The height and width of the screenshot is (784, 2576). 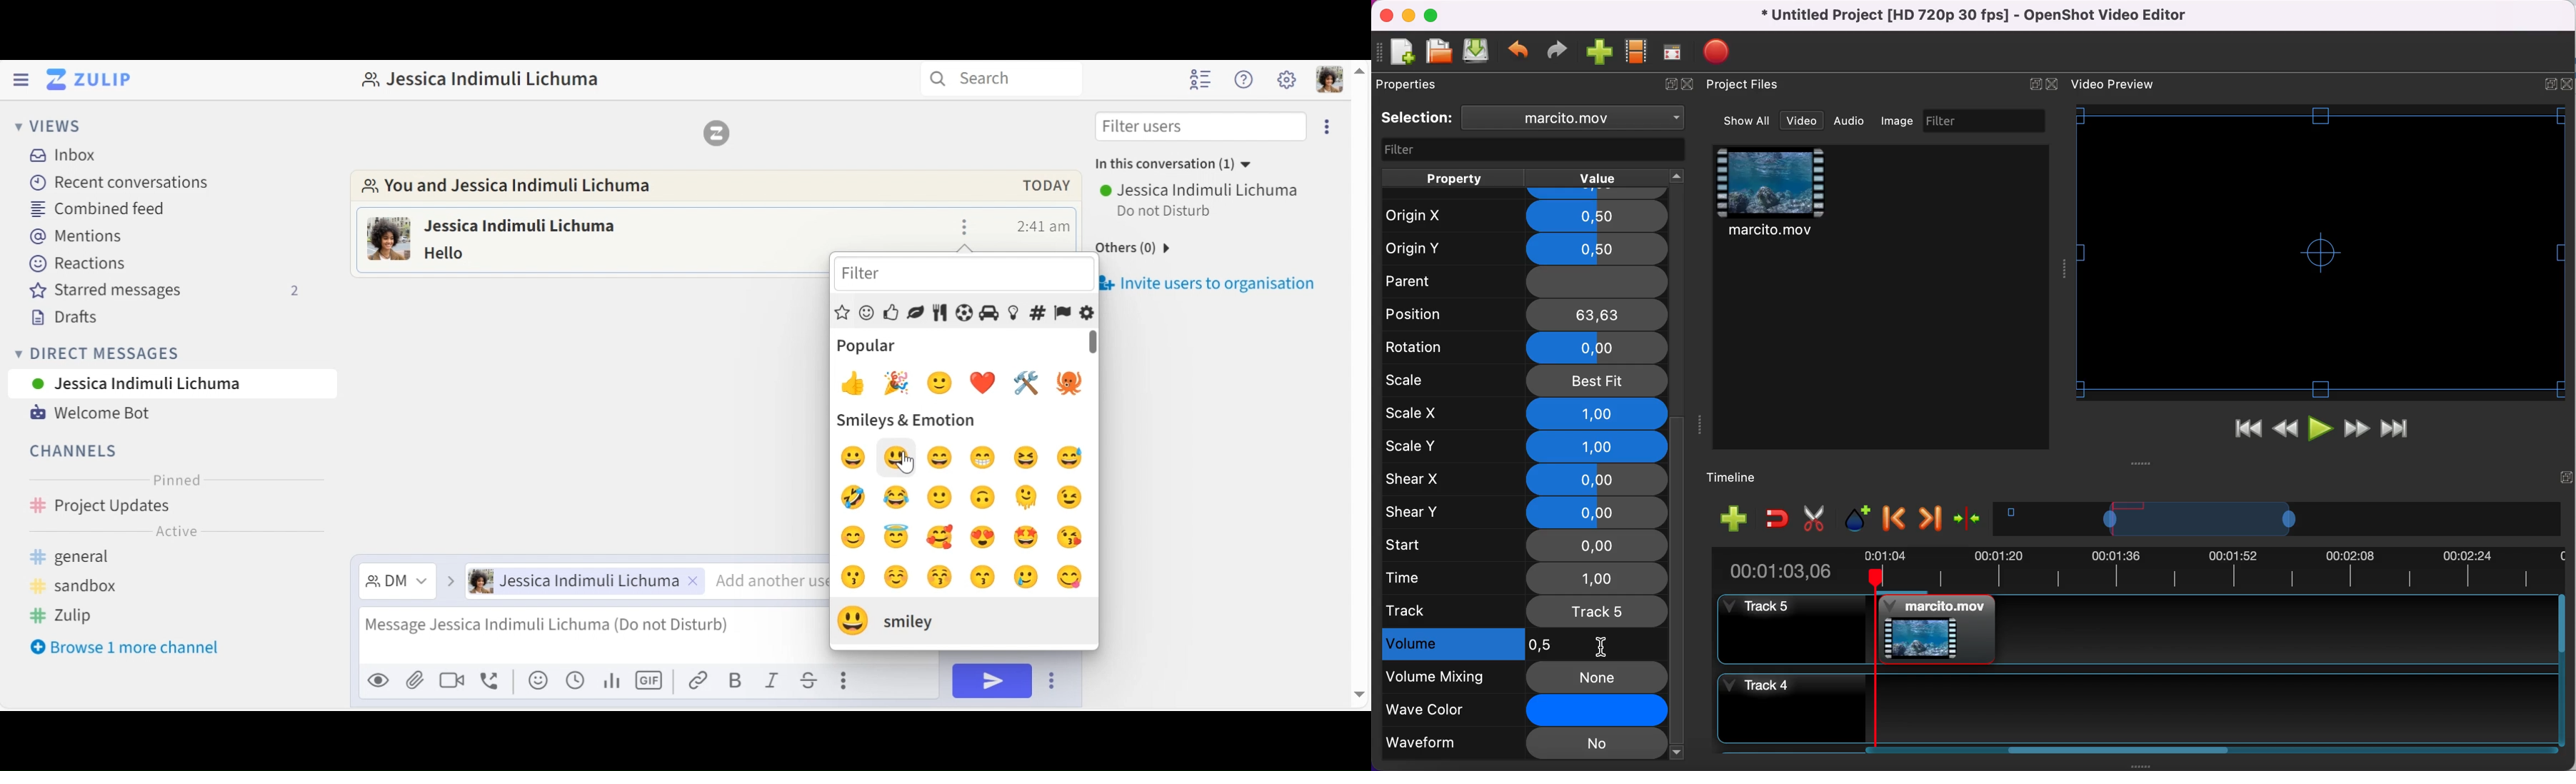 What do you see at coordinates (451, 682) in the screenshot?
I see `Add a video call` at bounding box center [451, 682].